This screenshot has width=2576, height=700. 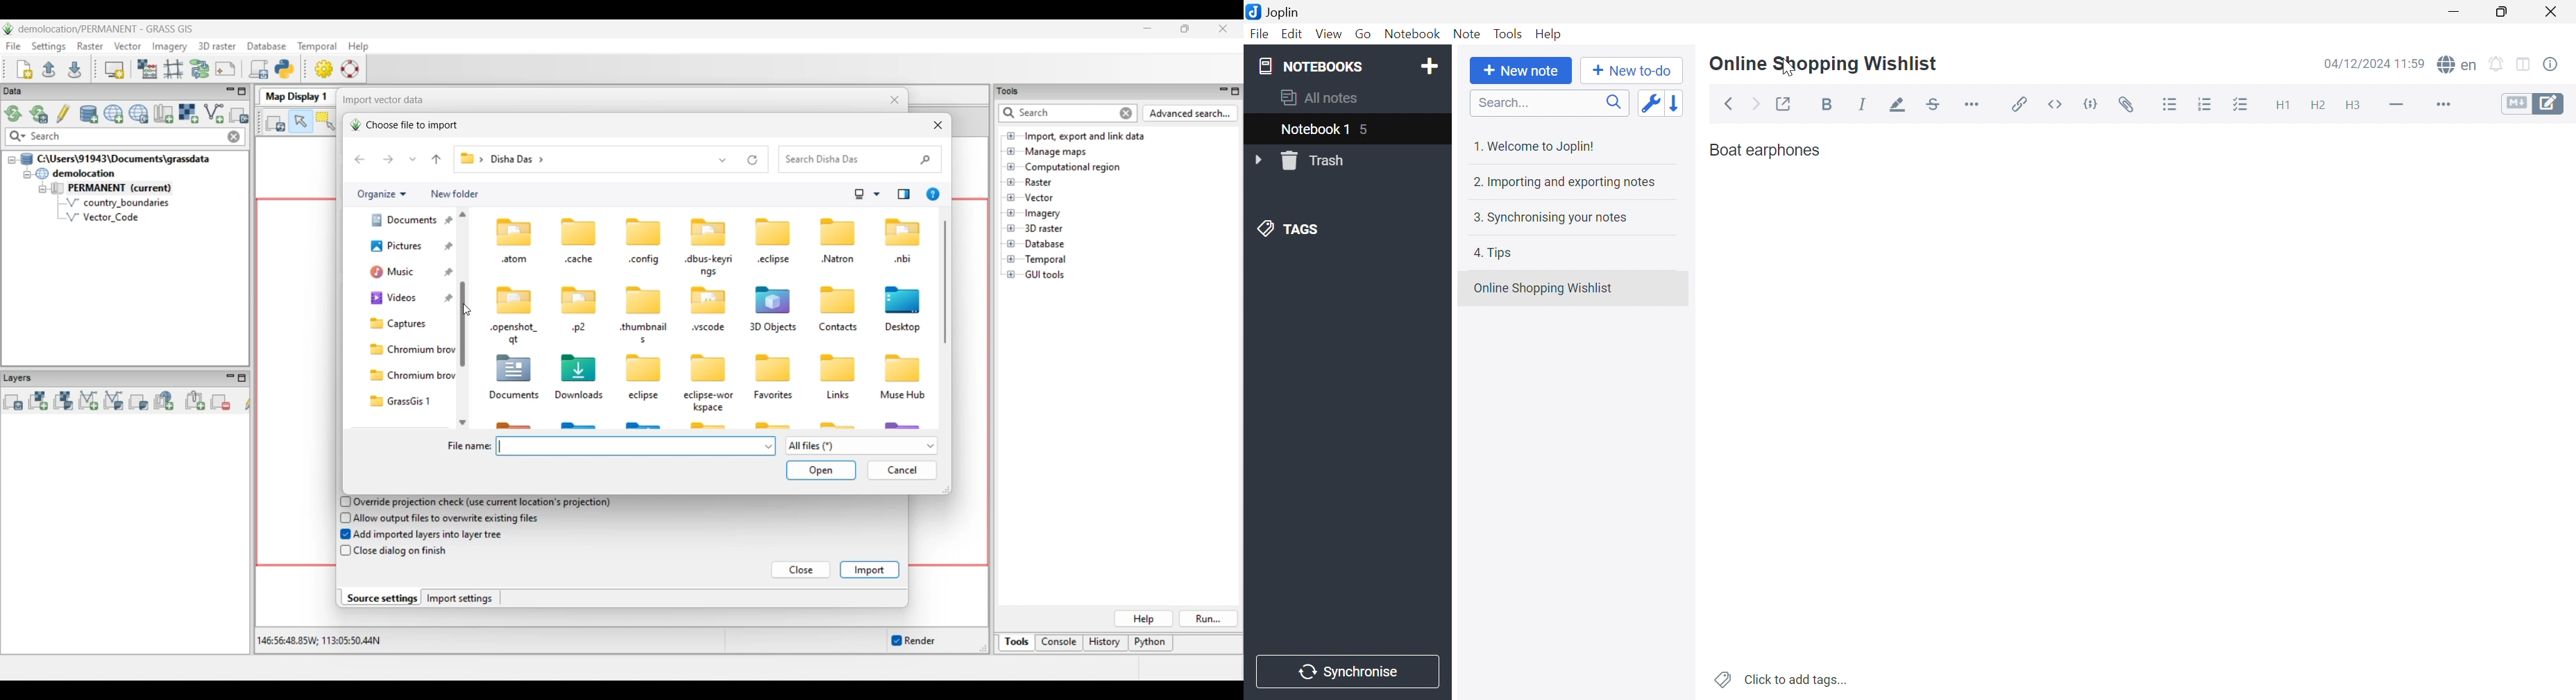 What do you see at coordinates (1675, 103) in the screenshot?
I see `Reverse sort order` at bounding box center [1675, 103].